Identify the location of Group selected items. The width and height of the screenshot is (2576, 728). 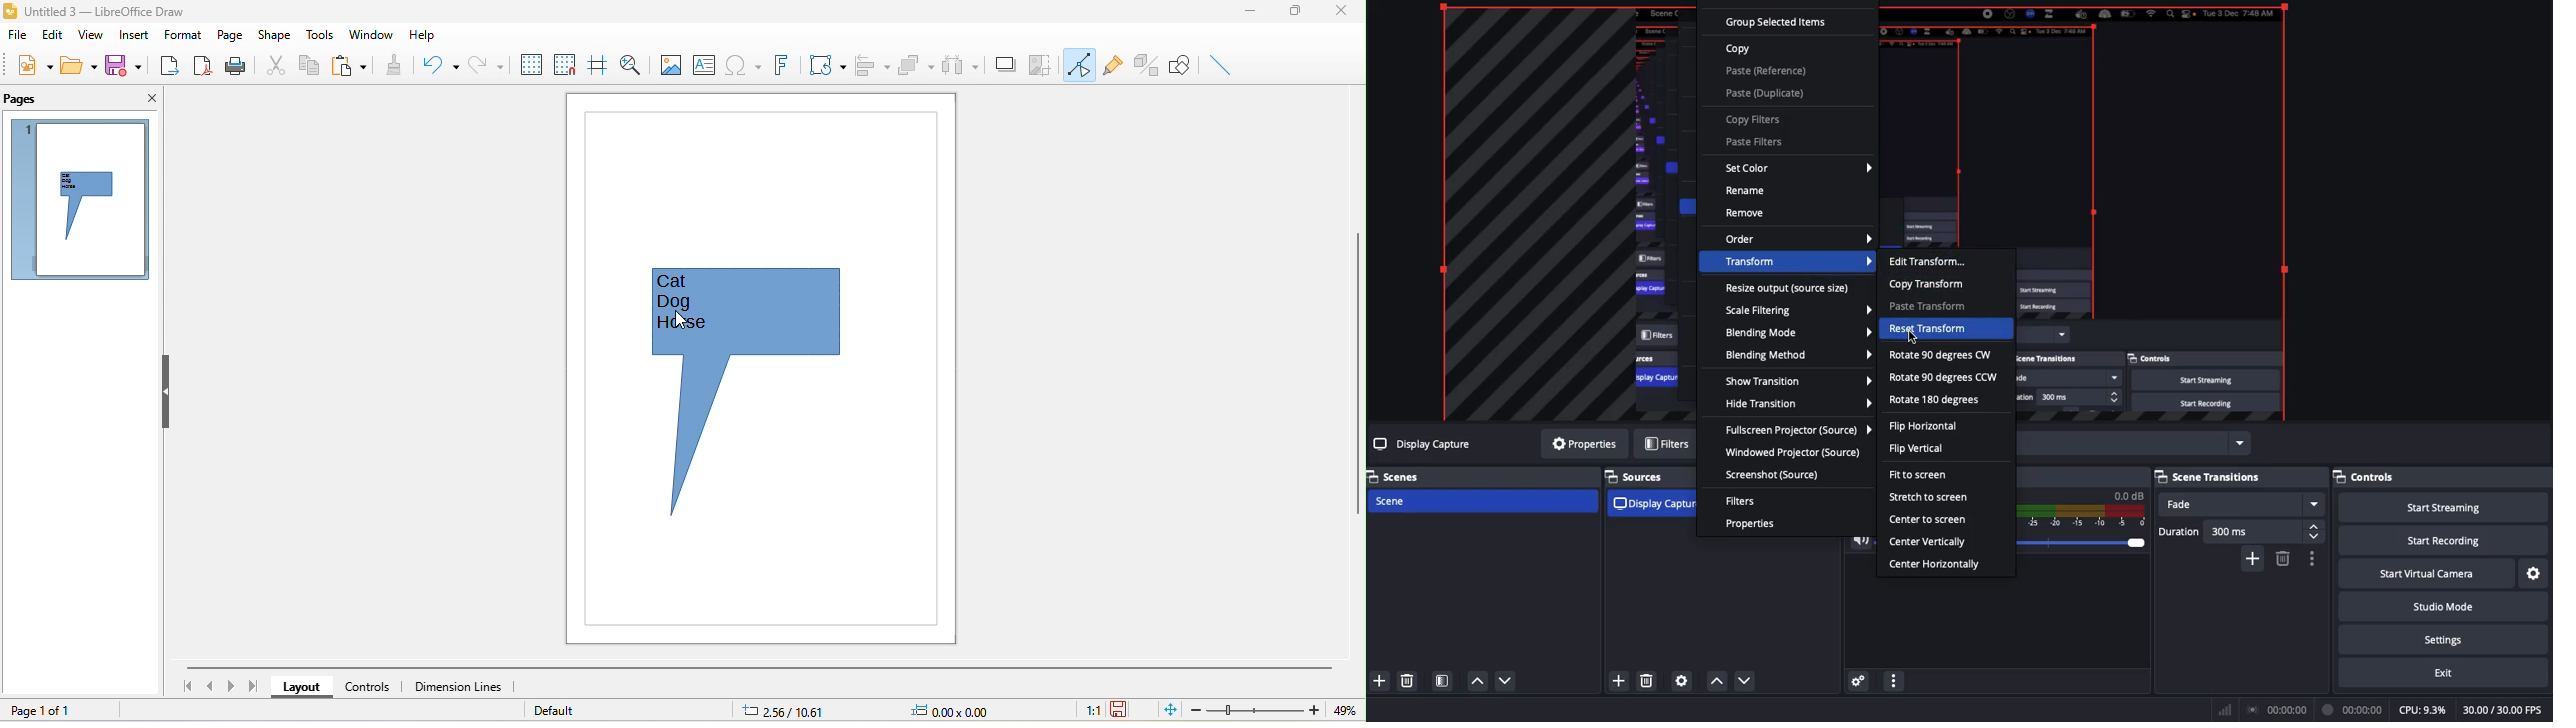
(1777, 21).